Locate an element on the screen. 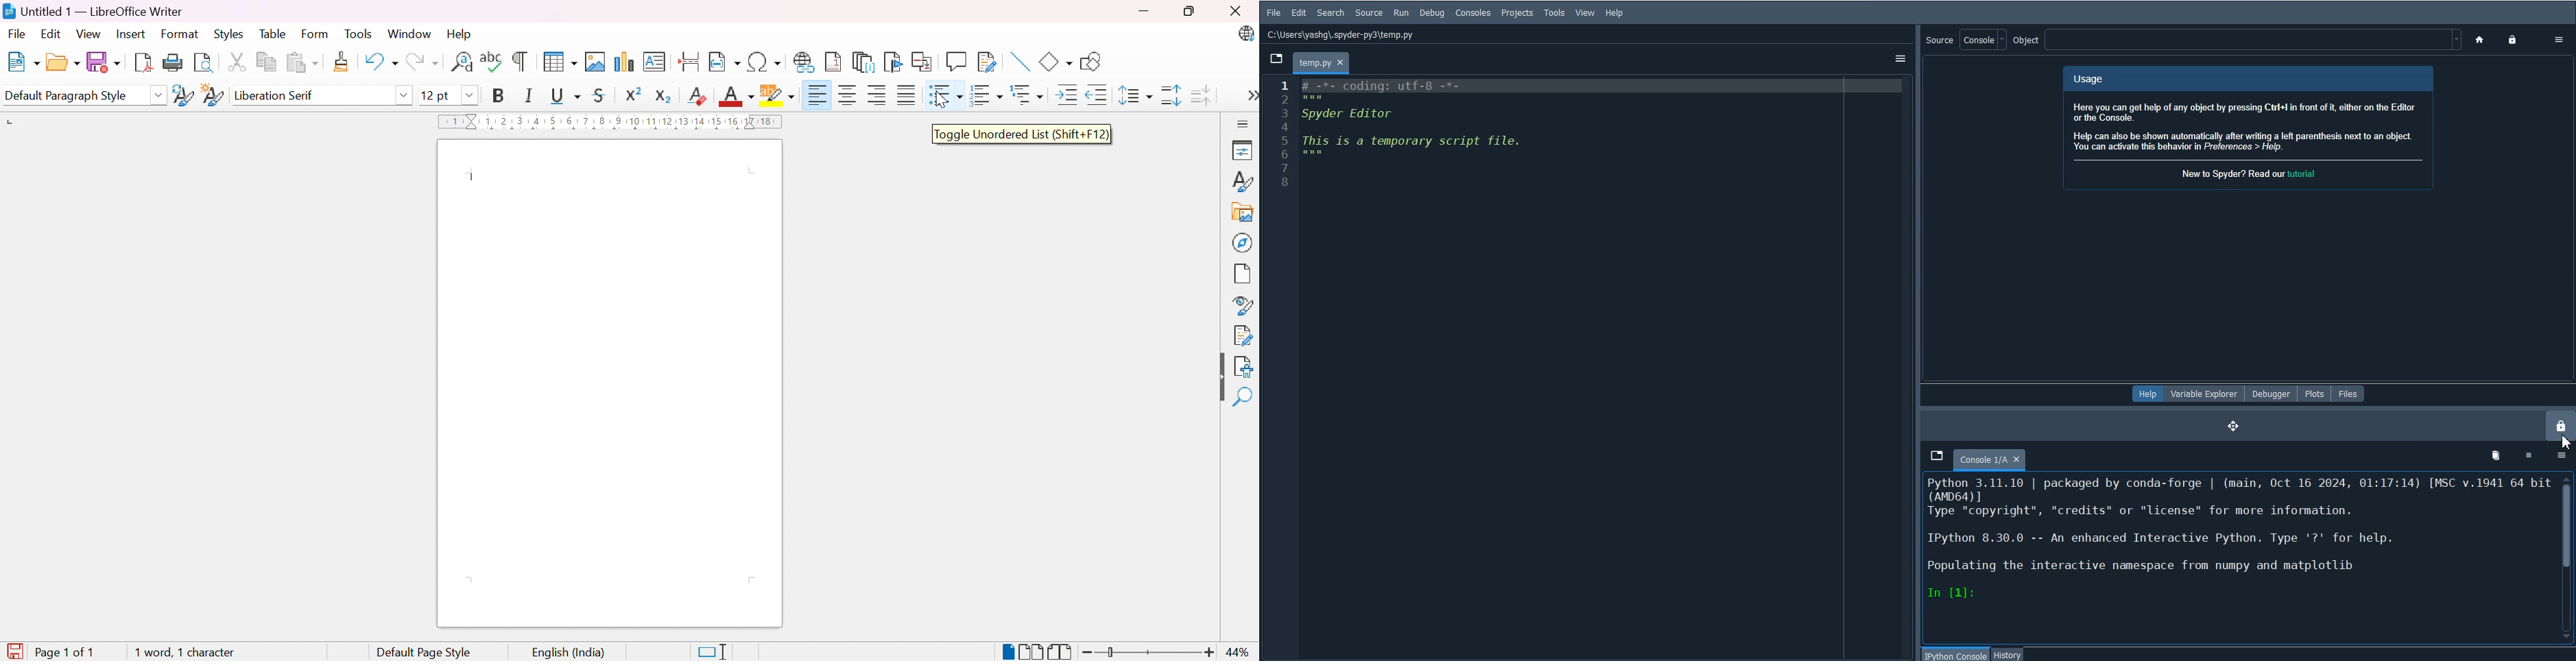  Options is located at coordinates (2562, 454).